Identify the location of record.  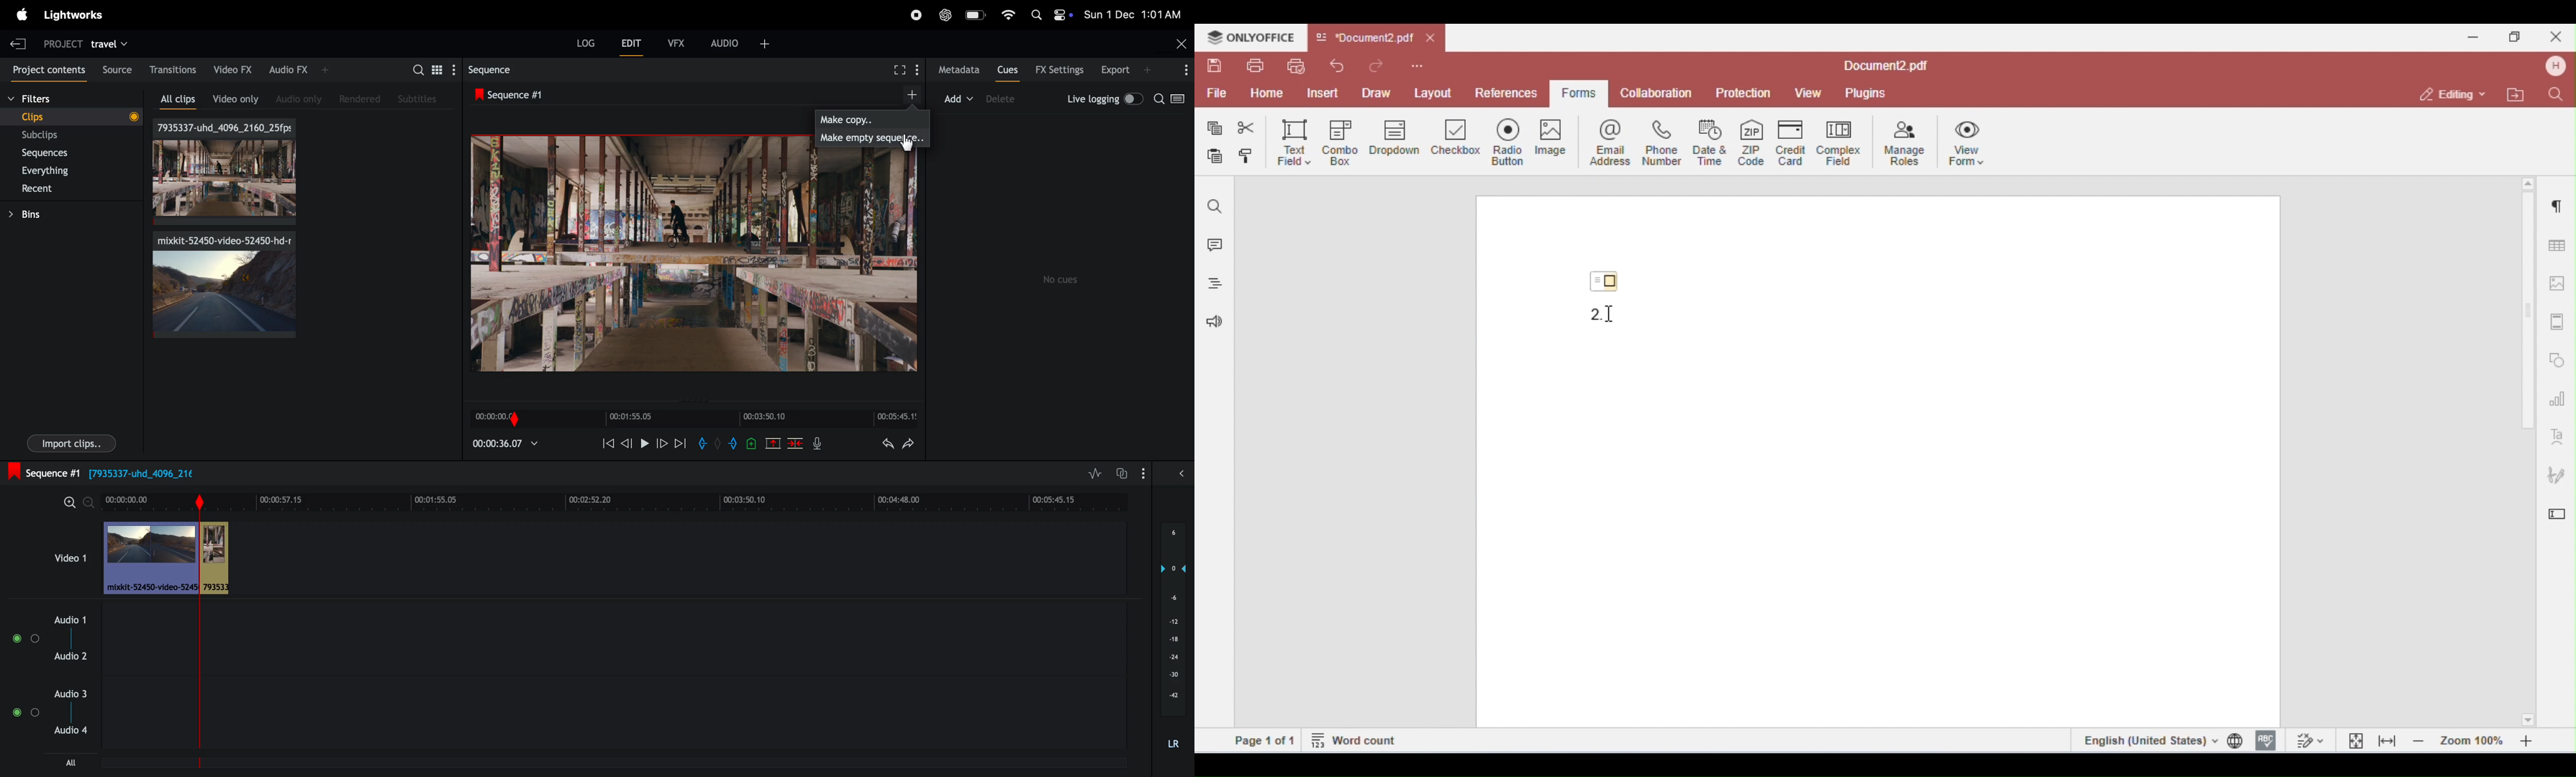
(914, 15).